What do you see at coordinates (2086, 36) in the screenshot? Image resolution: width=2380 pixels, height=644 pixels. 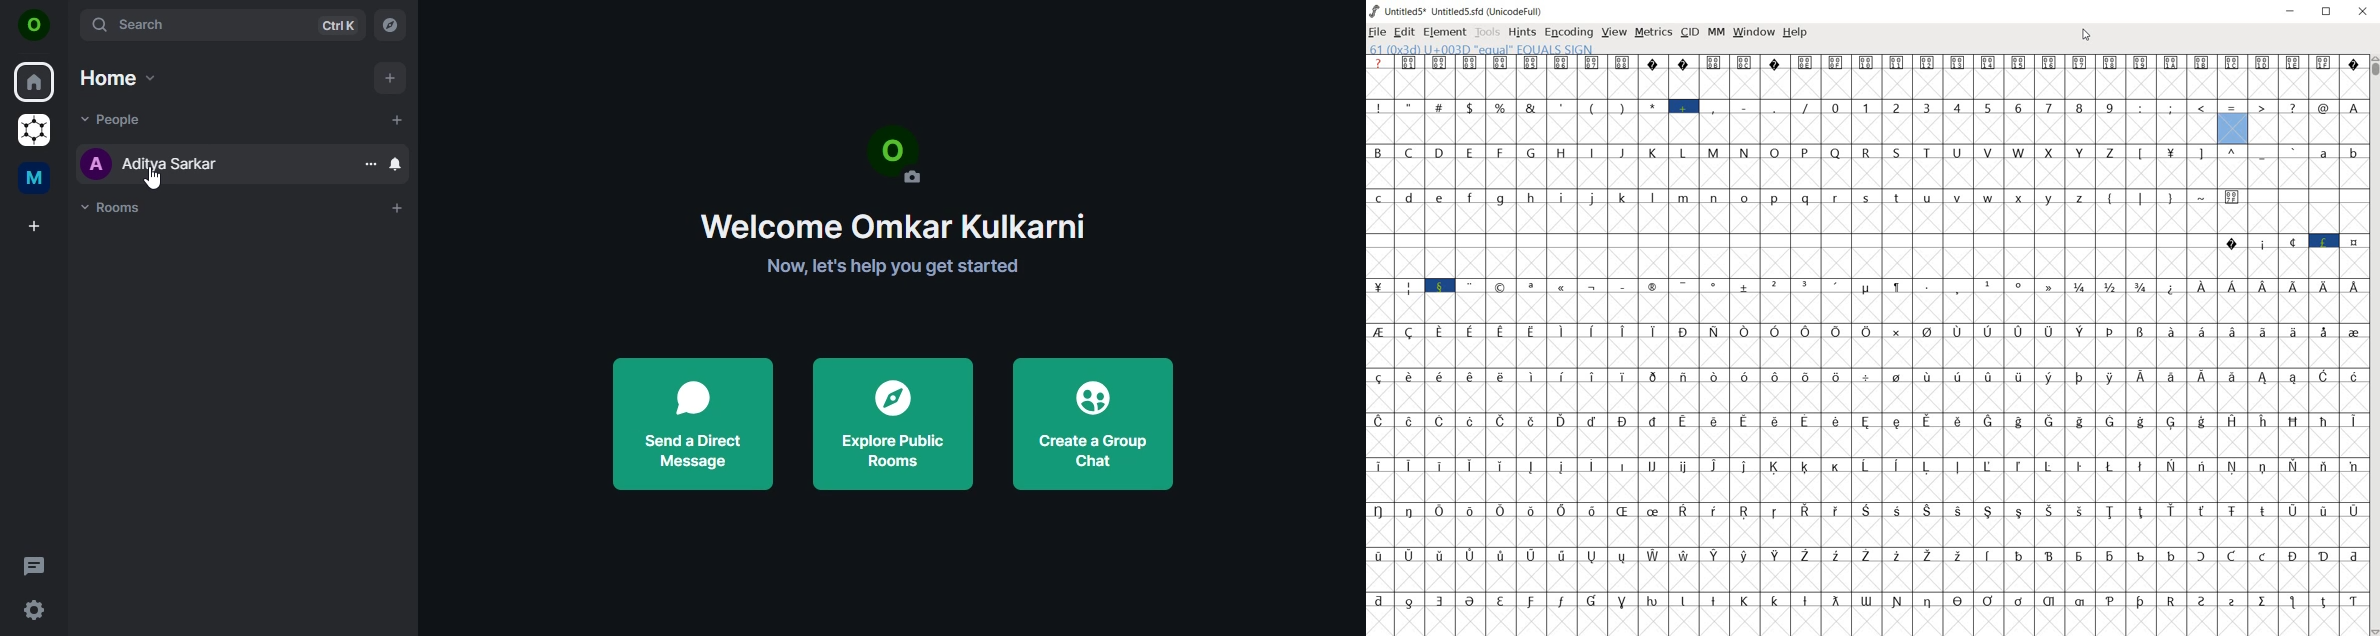 I see `cursor` at bounding box center [2086, 36].